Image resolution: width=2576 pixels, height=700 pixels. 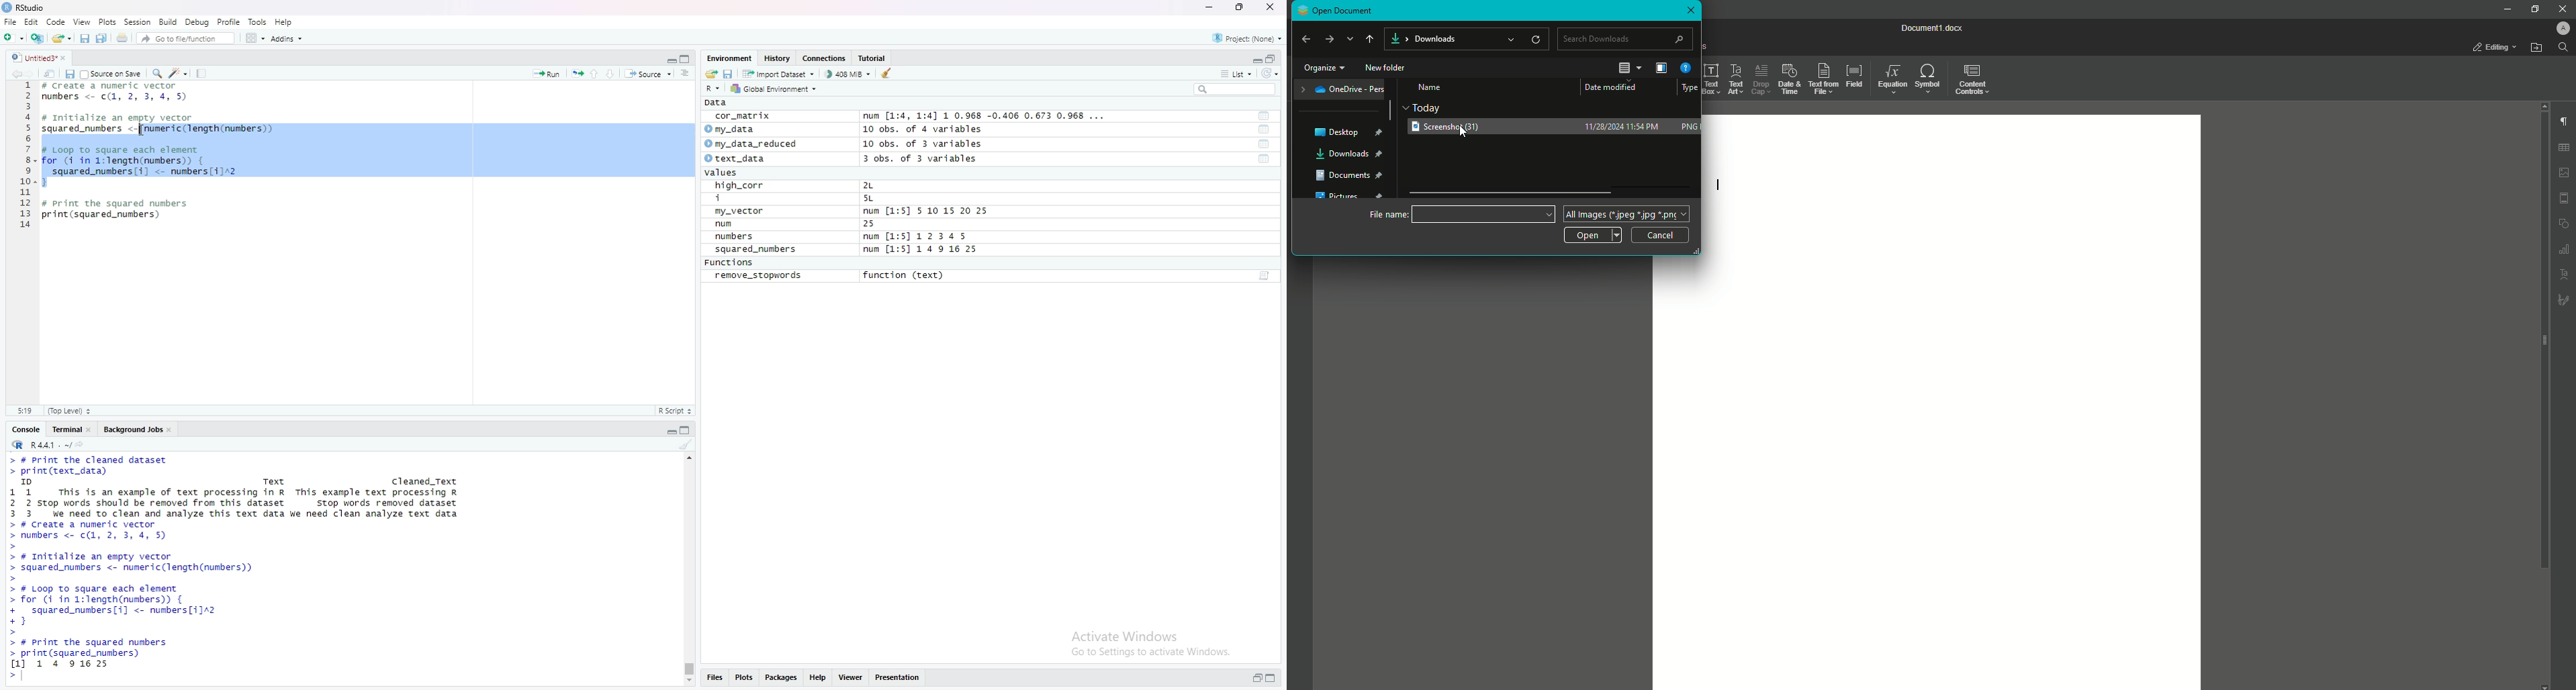 What do you see at coordinates (1591, 236) in the screenshot?
I see `Open` at bounding box center [1591, 236].